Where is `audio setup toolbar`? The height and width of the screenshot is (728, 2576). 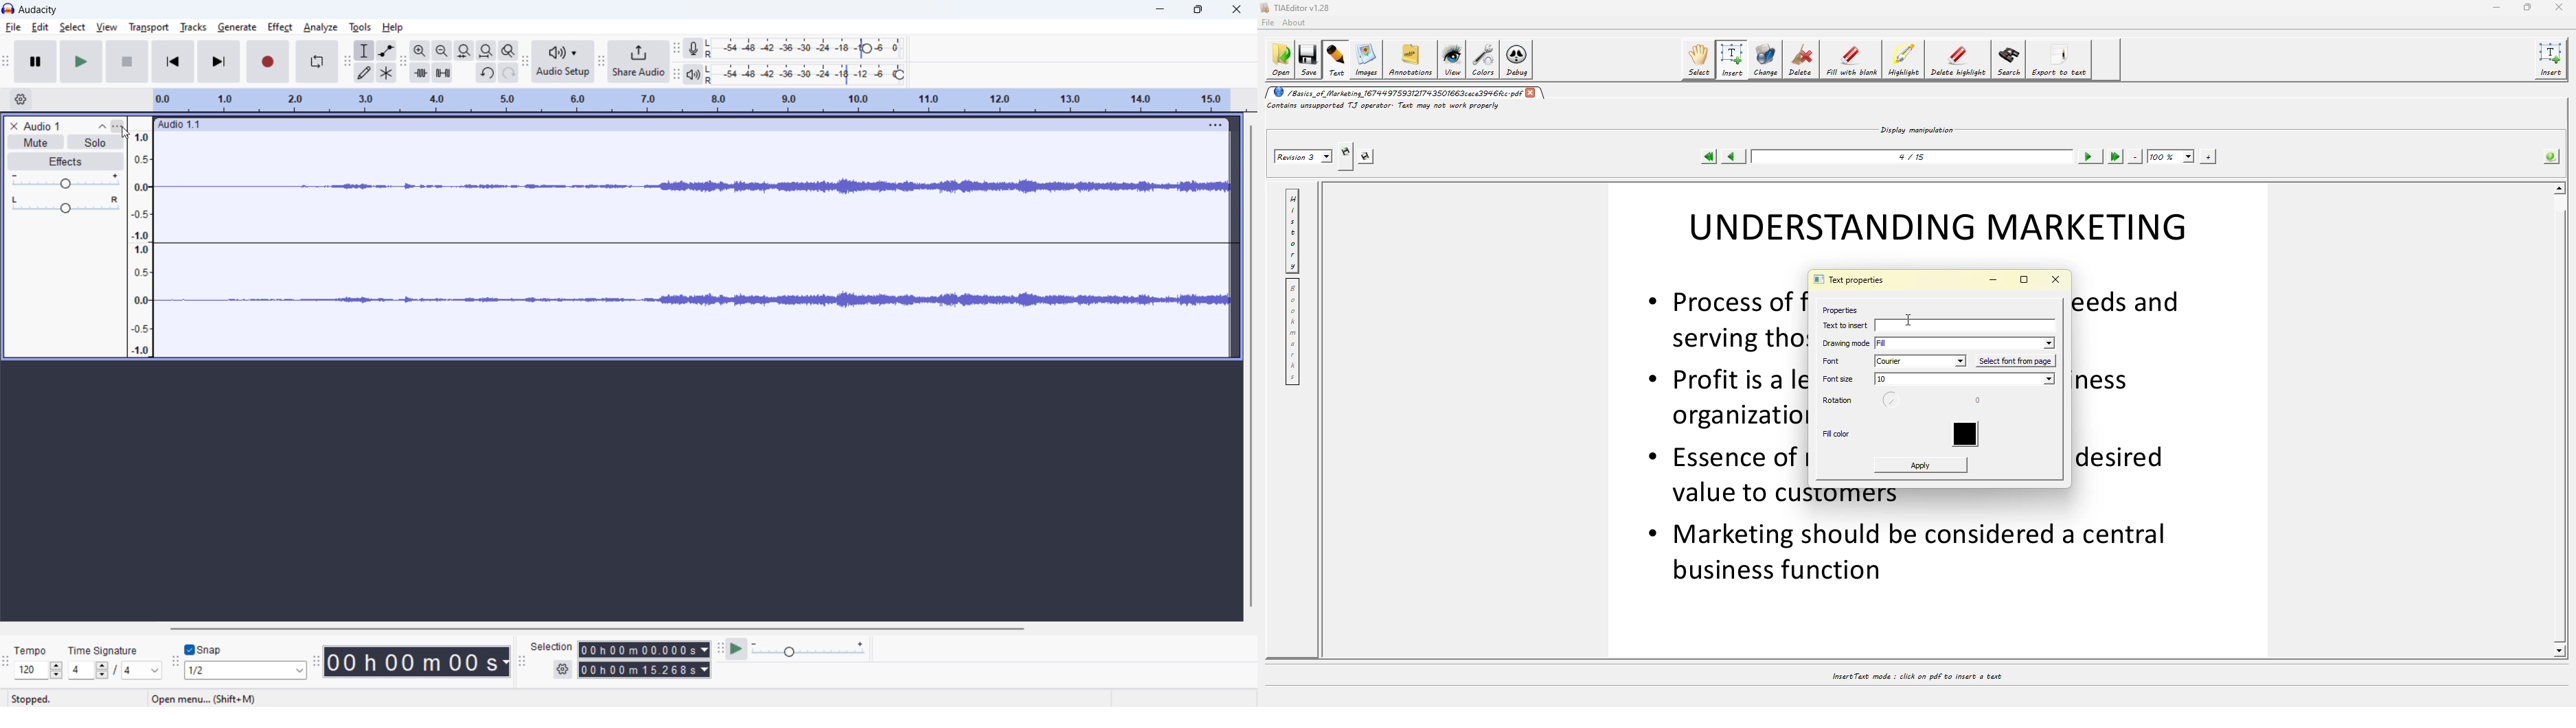
audio setup toolbar is located at coordinates (525, 62).